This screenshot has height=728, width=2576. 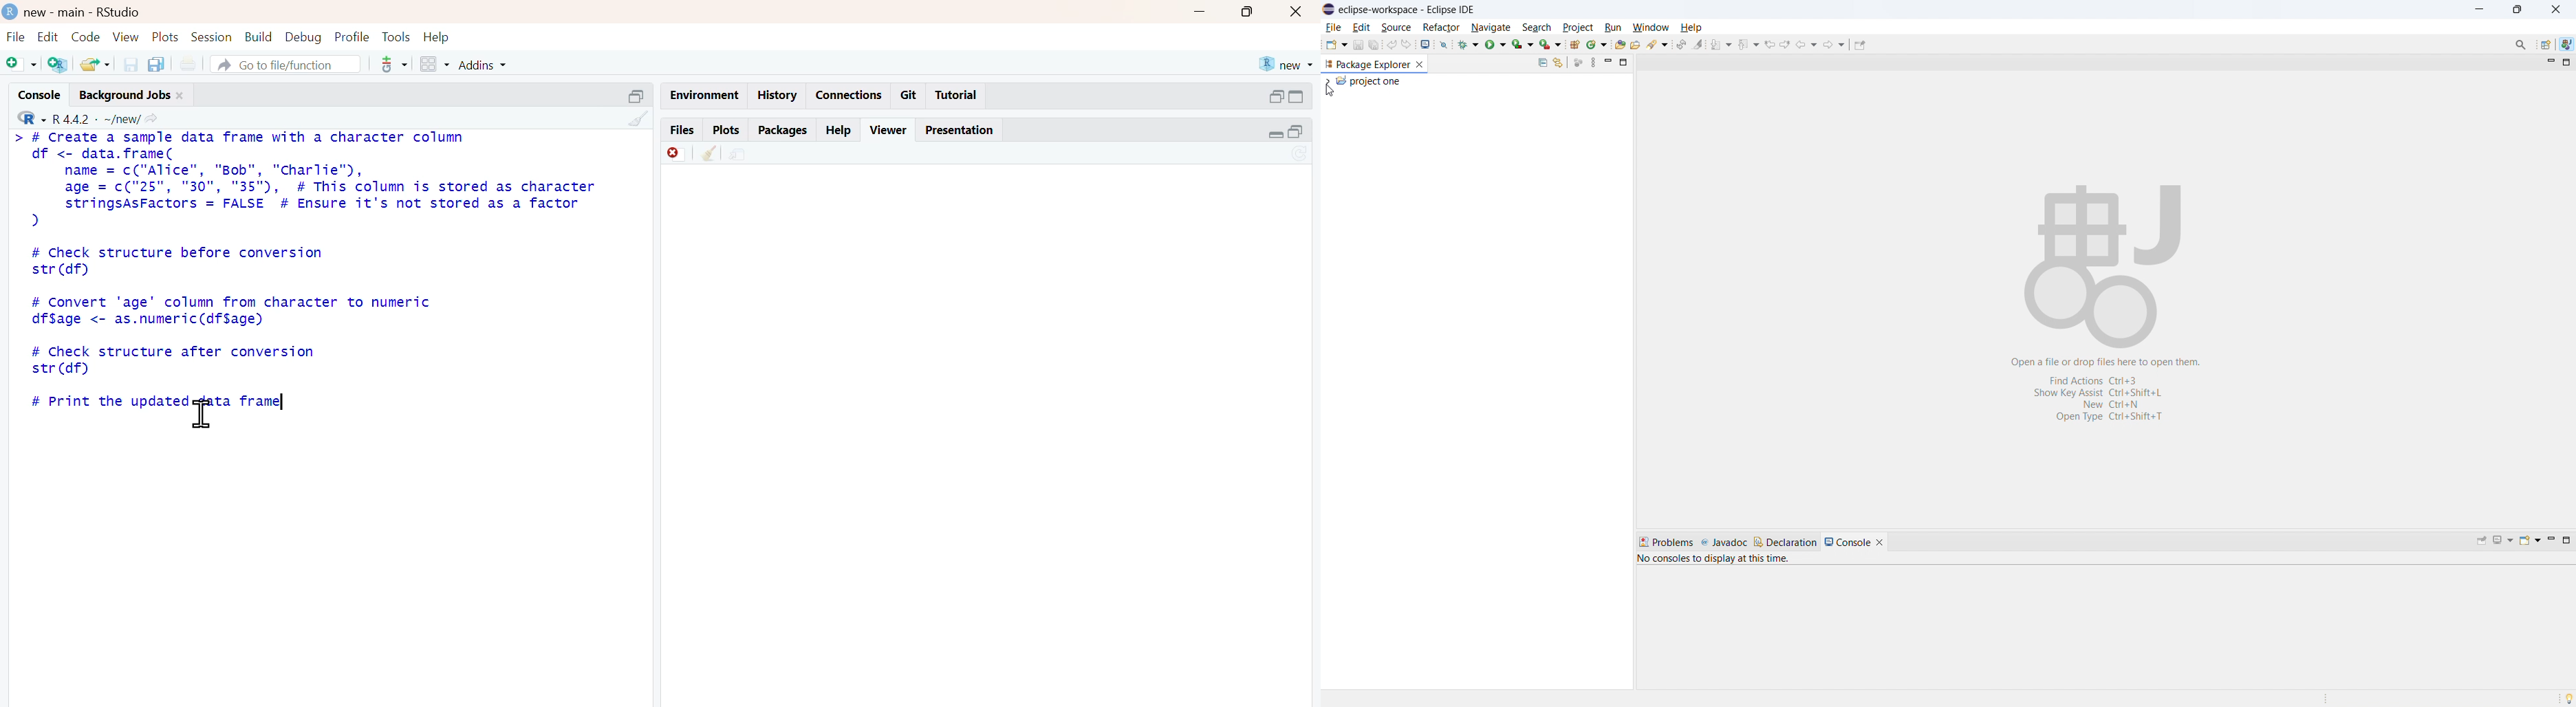 What do you see at coordinates (155, 65) in the screenshot?
I see `copy` at bounding box center [155, 65].